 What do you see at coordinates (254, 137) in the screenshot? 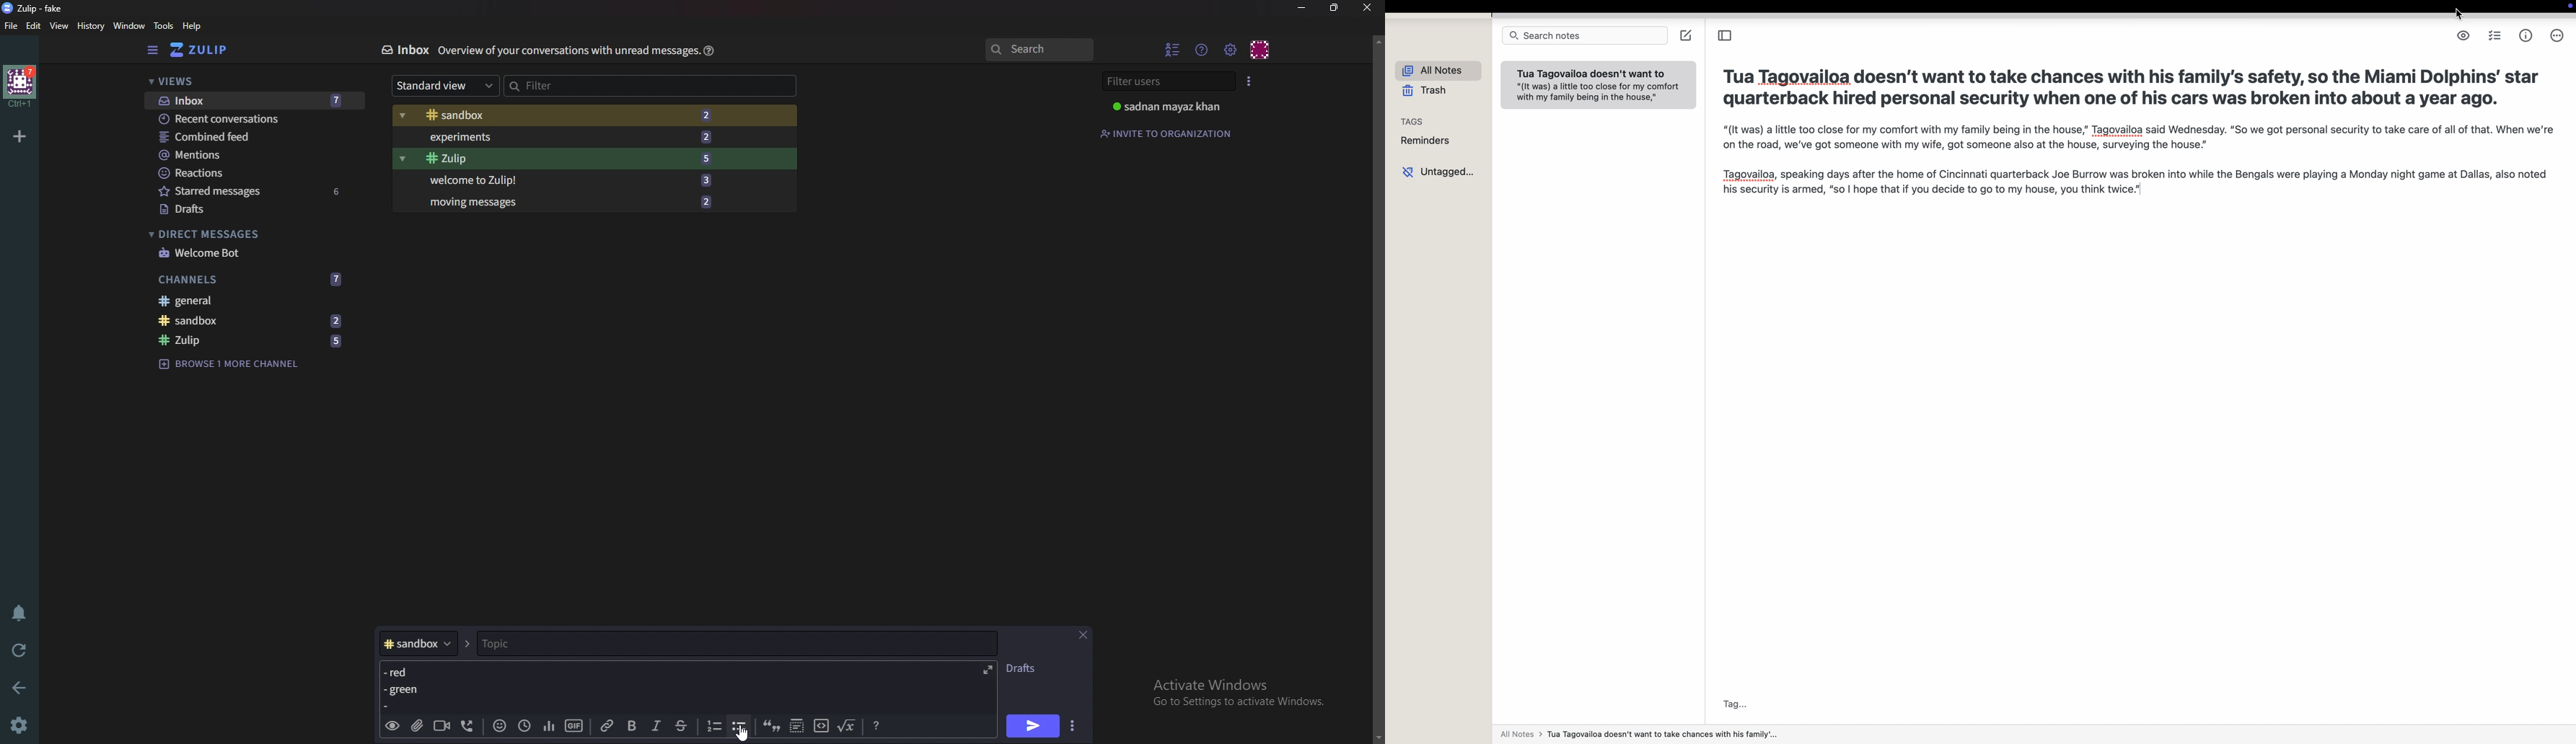
I see `combined feed` at bounding box center [254, 137].